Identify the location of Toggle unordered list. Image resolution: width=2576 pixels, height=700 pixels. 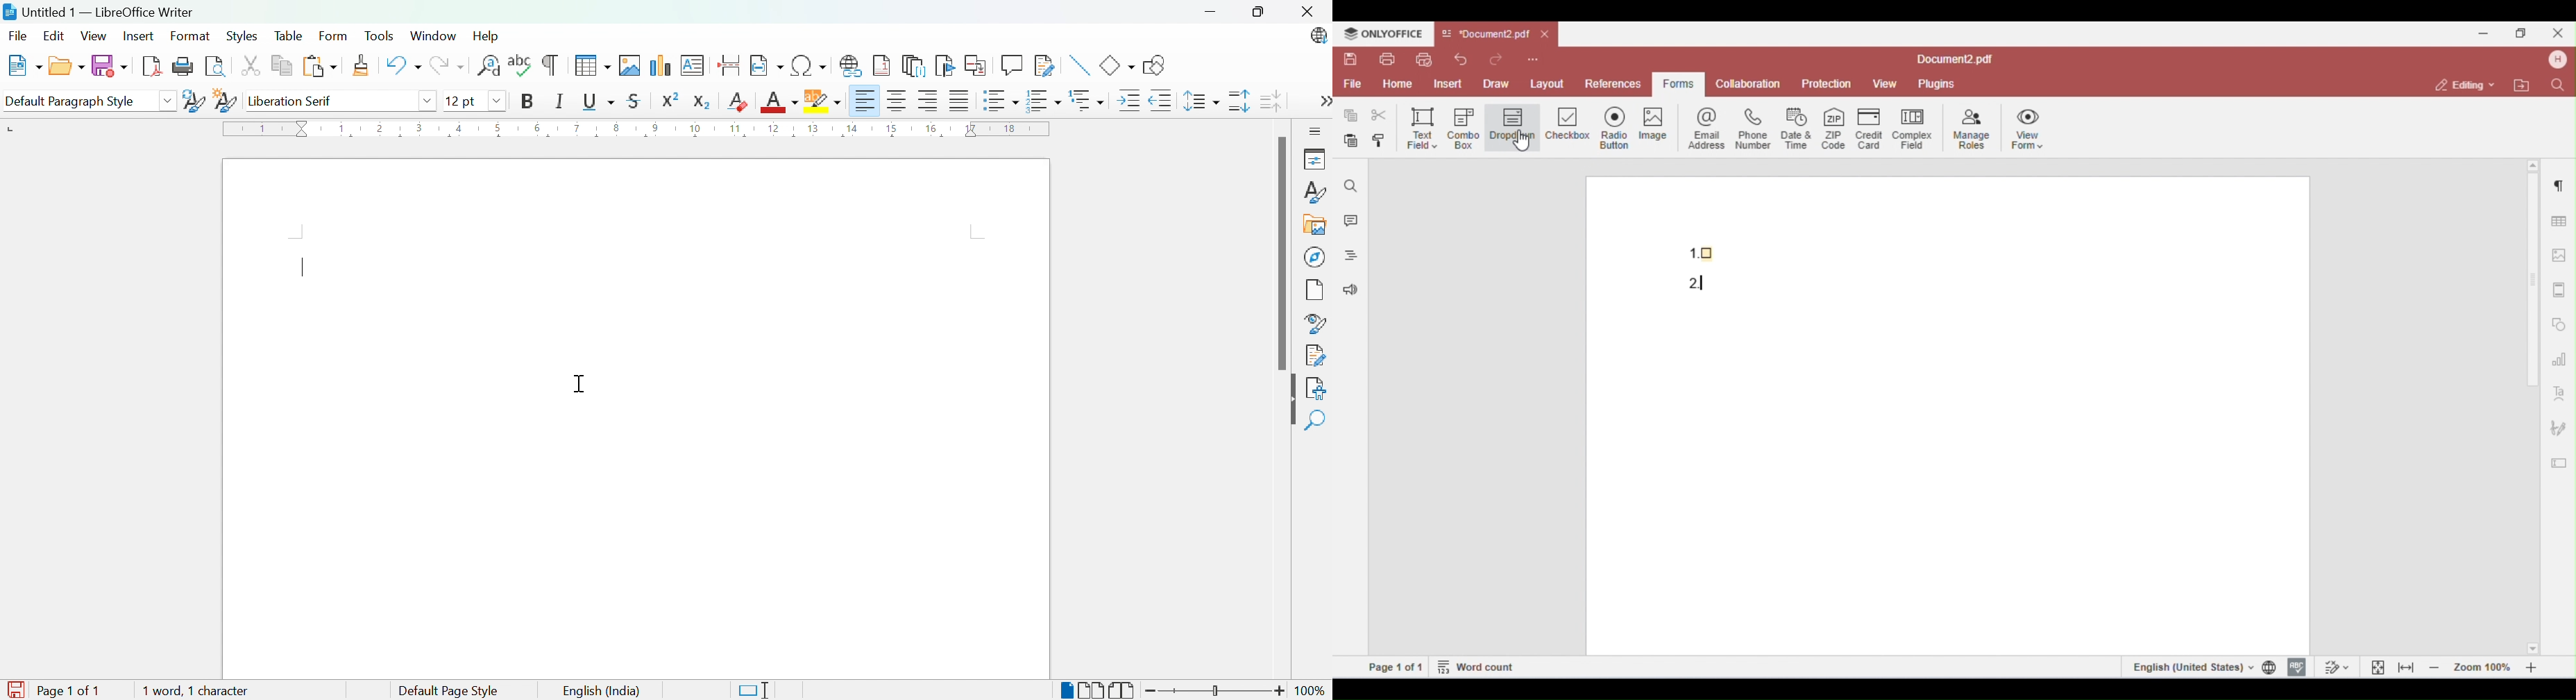
(1000, 102).